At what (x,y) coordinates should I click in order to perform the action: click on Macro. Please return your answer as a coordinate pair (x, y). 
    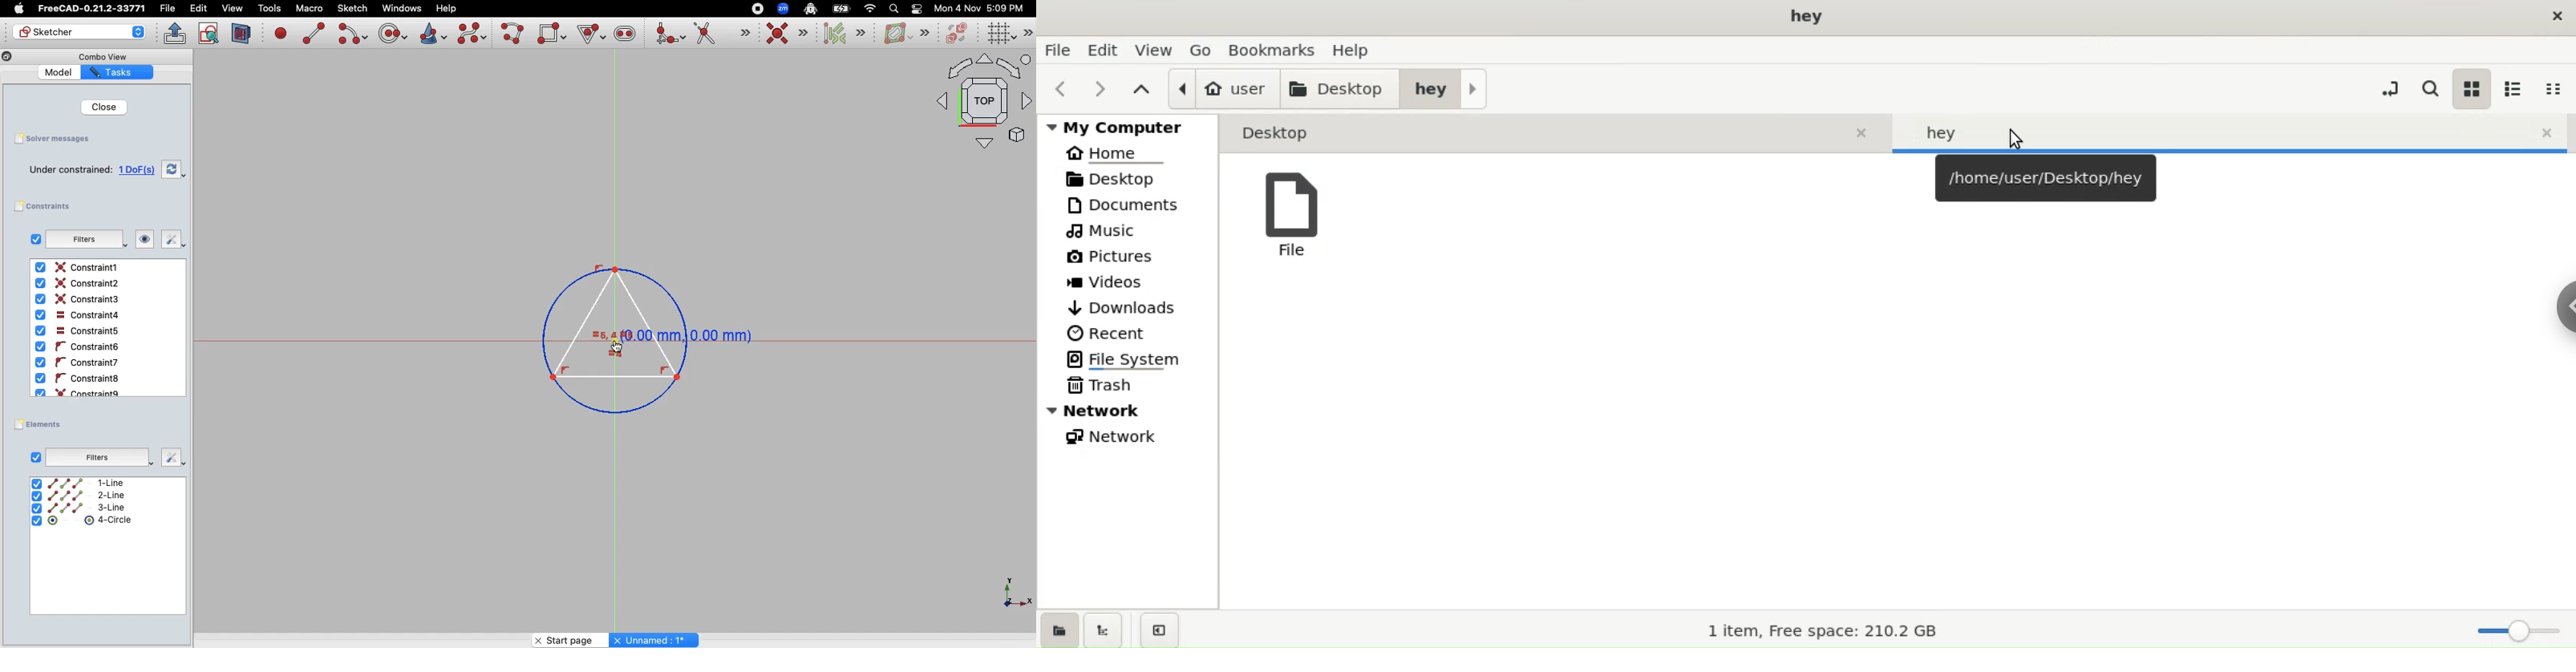
    Looking at the image, I should click on (308, 9).